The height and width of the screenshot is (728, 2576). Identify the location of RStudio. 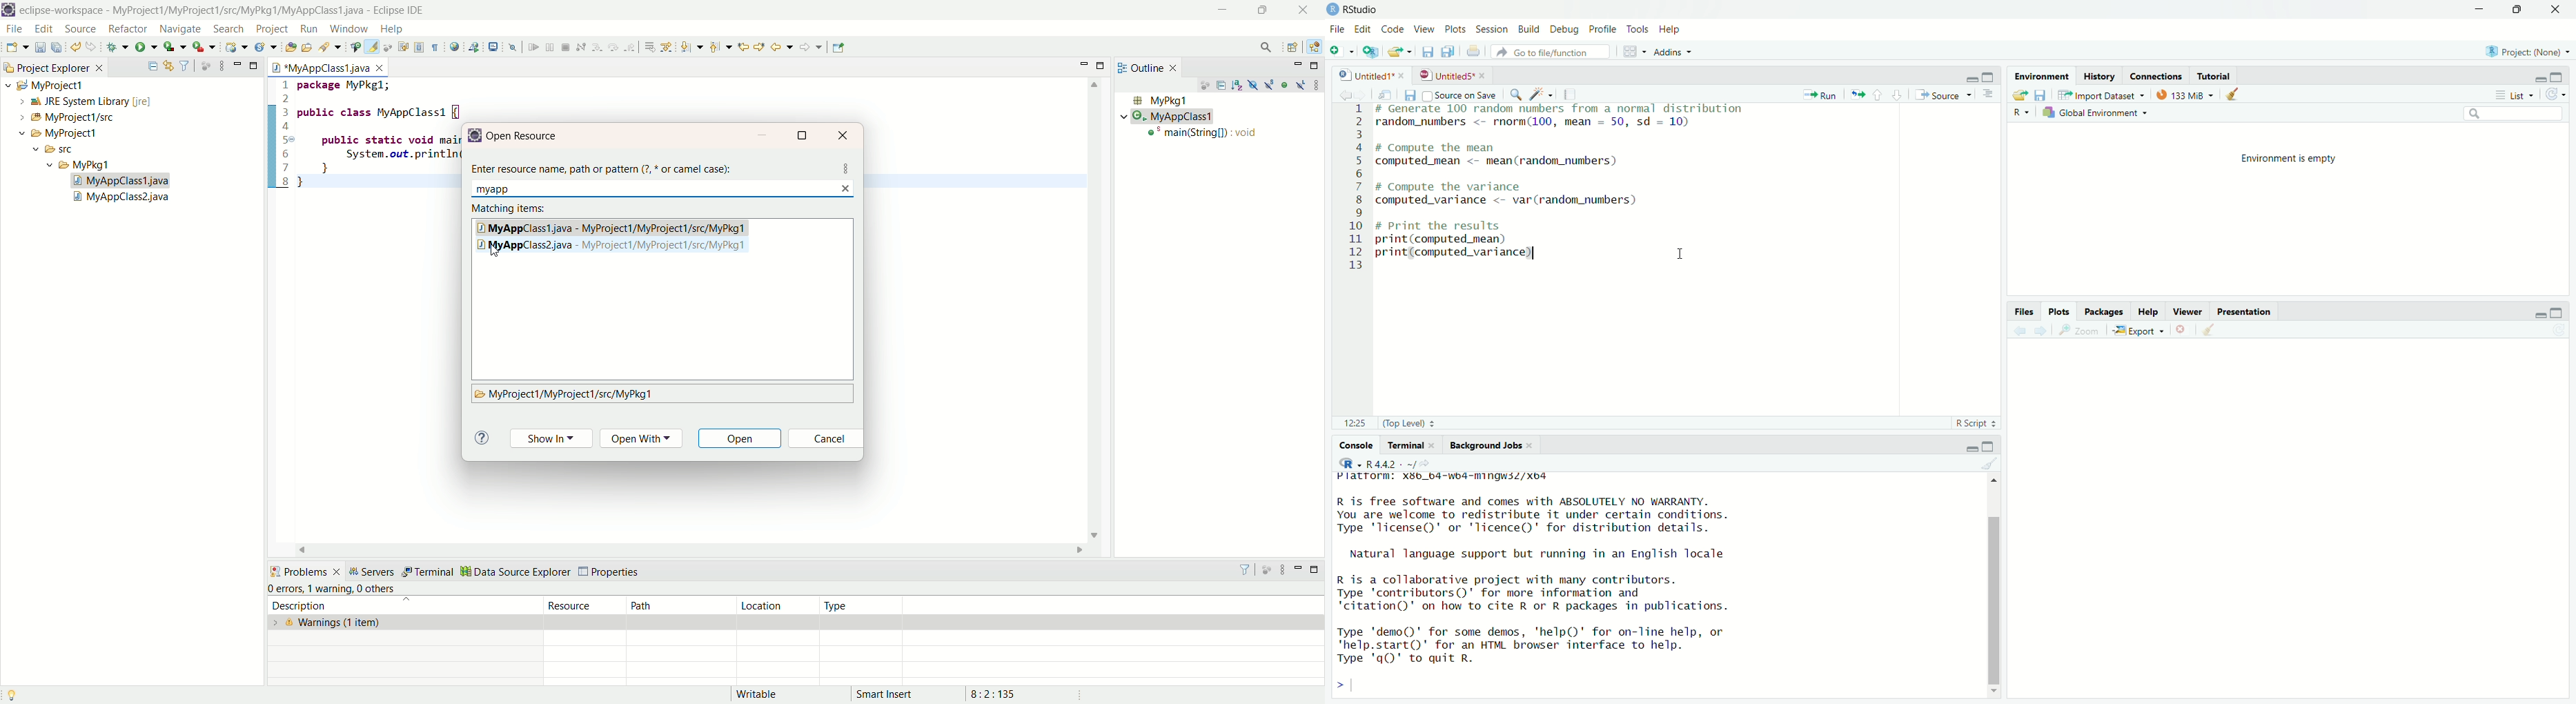
(1363, 8).